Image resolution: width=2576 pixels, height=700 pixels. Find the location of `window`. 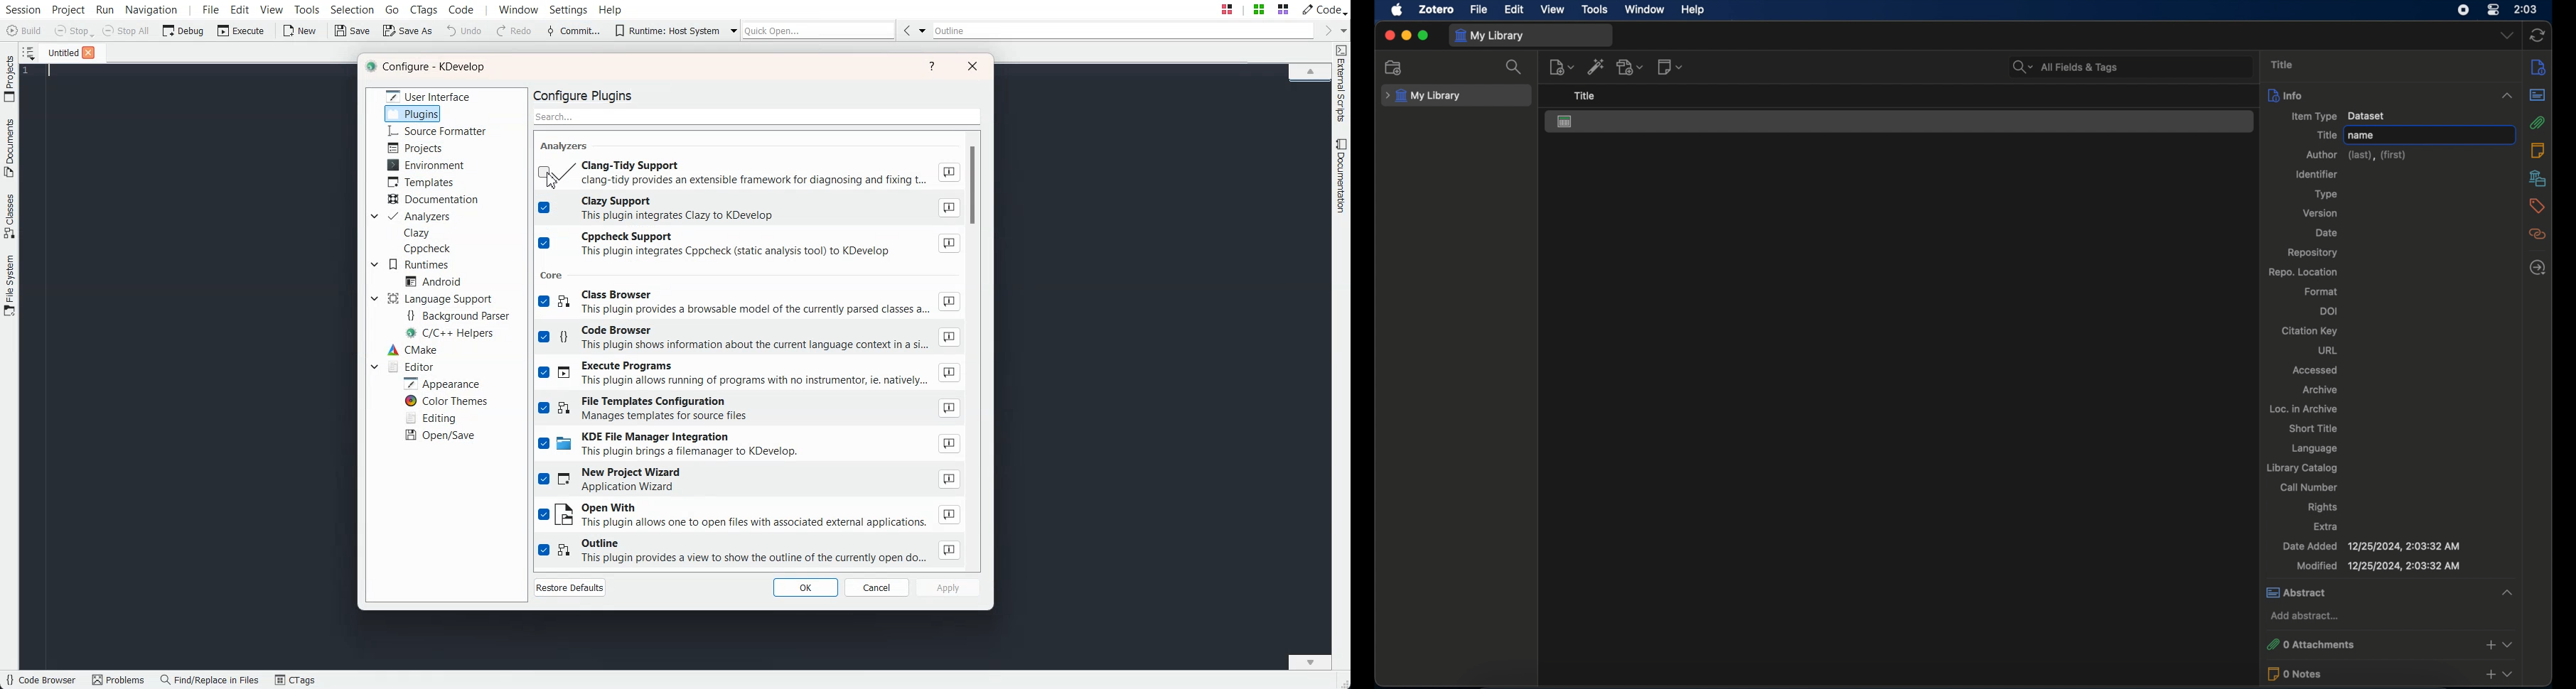

window is located at coordinates (1645, 10).